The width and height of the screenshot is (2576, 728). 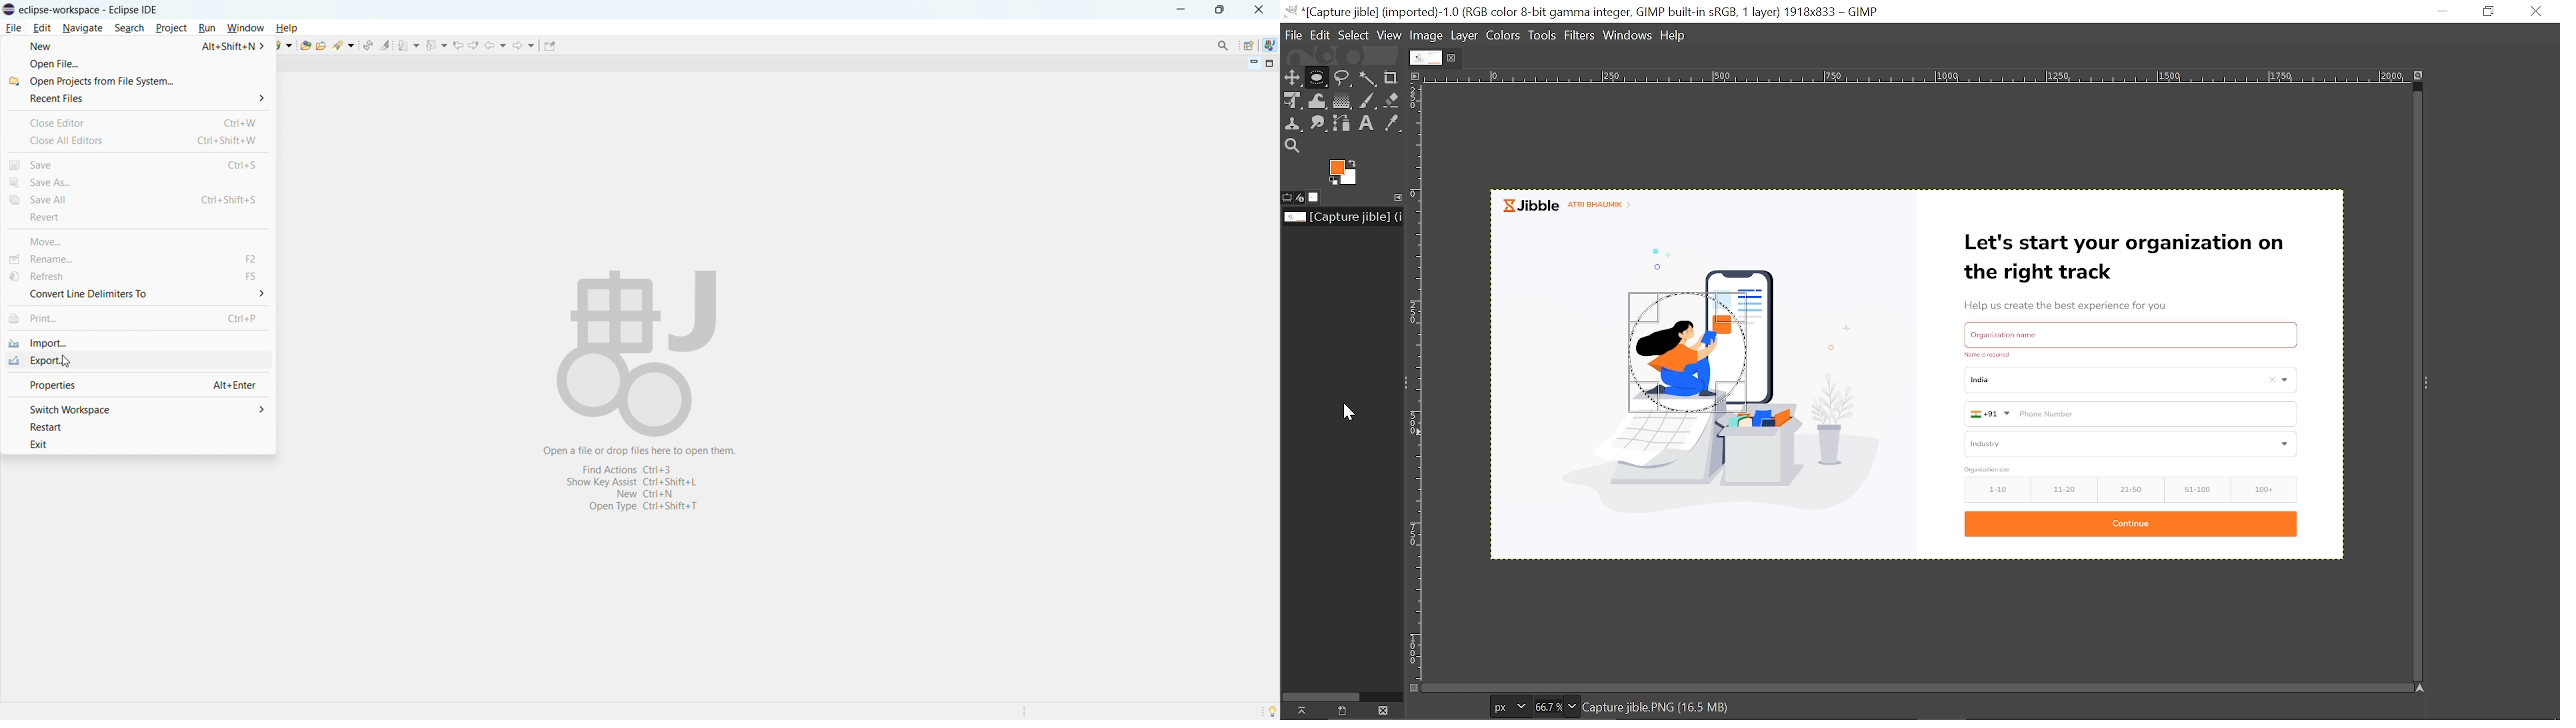 I want to click on Paintbrush tool, so click(x=1369, y=100).